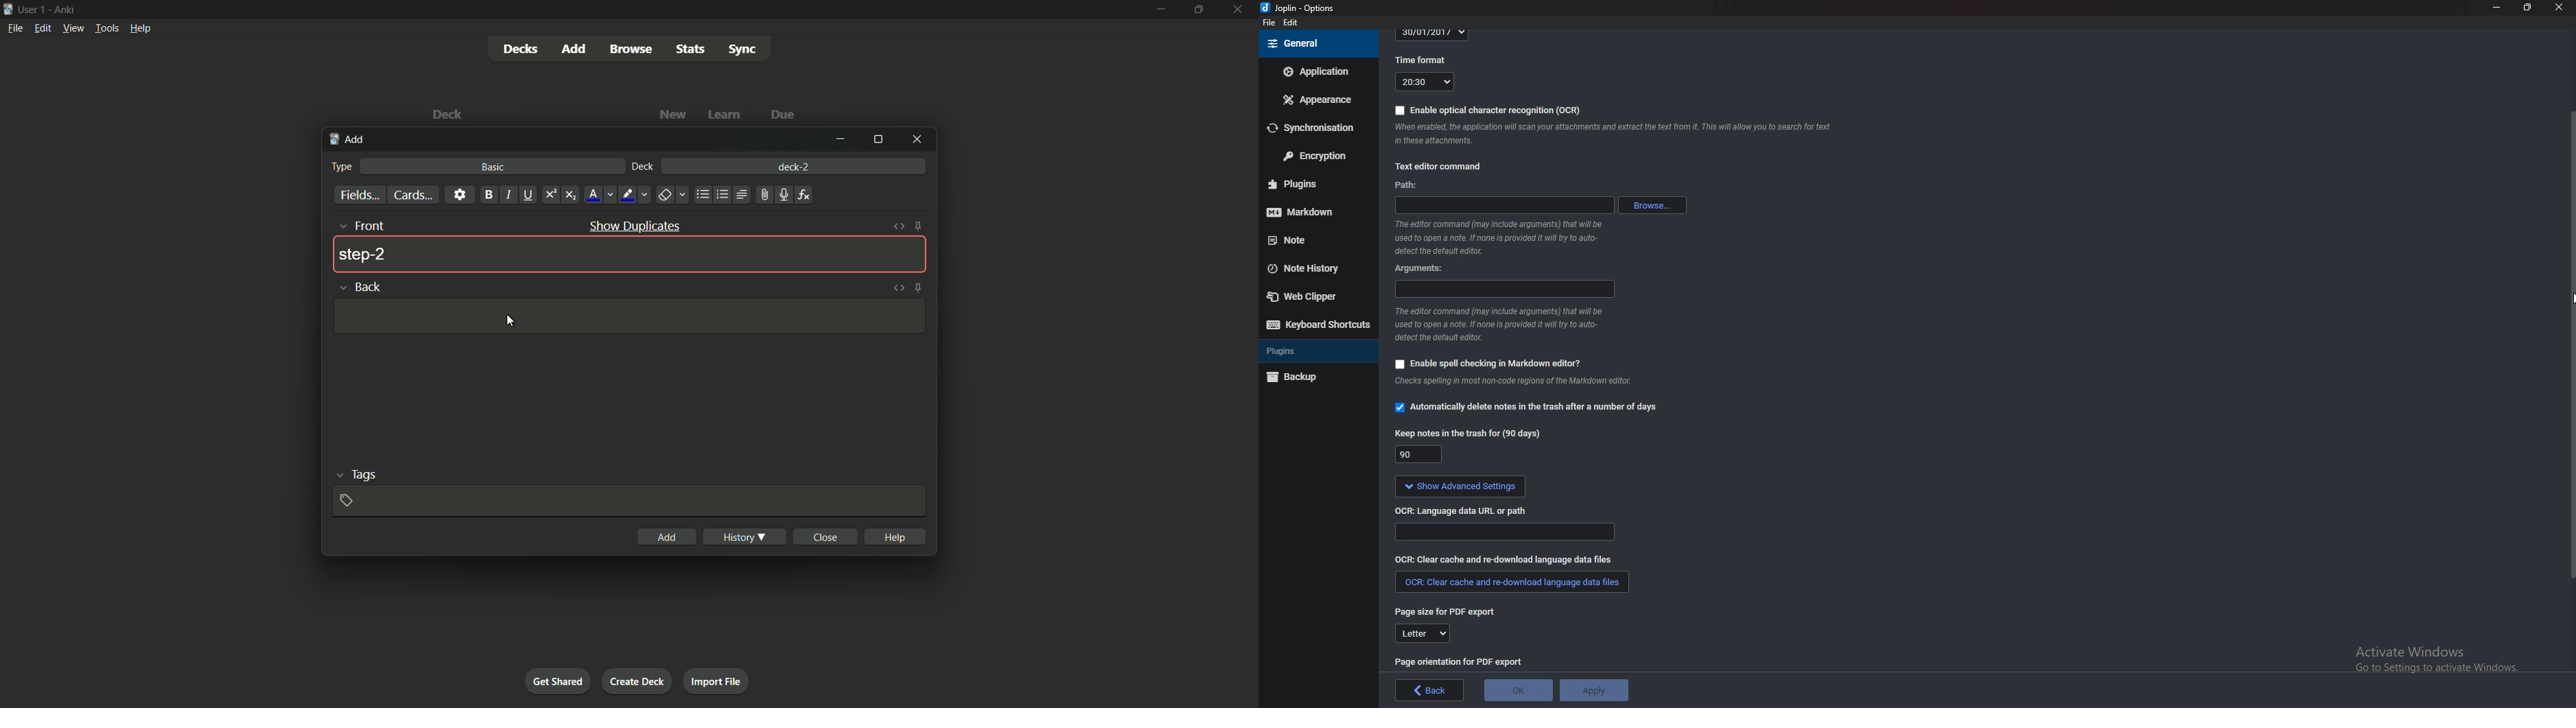 This screenshot has width=2576, height=728. What do you see at coordinates (1449, 613) in the screenshot?
I see `page size for pdf export` at bounding box center [1449, 613].